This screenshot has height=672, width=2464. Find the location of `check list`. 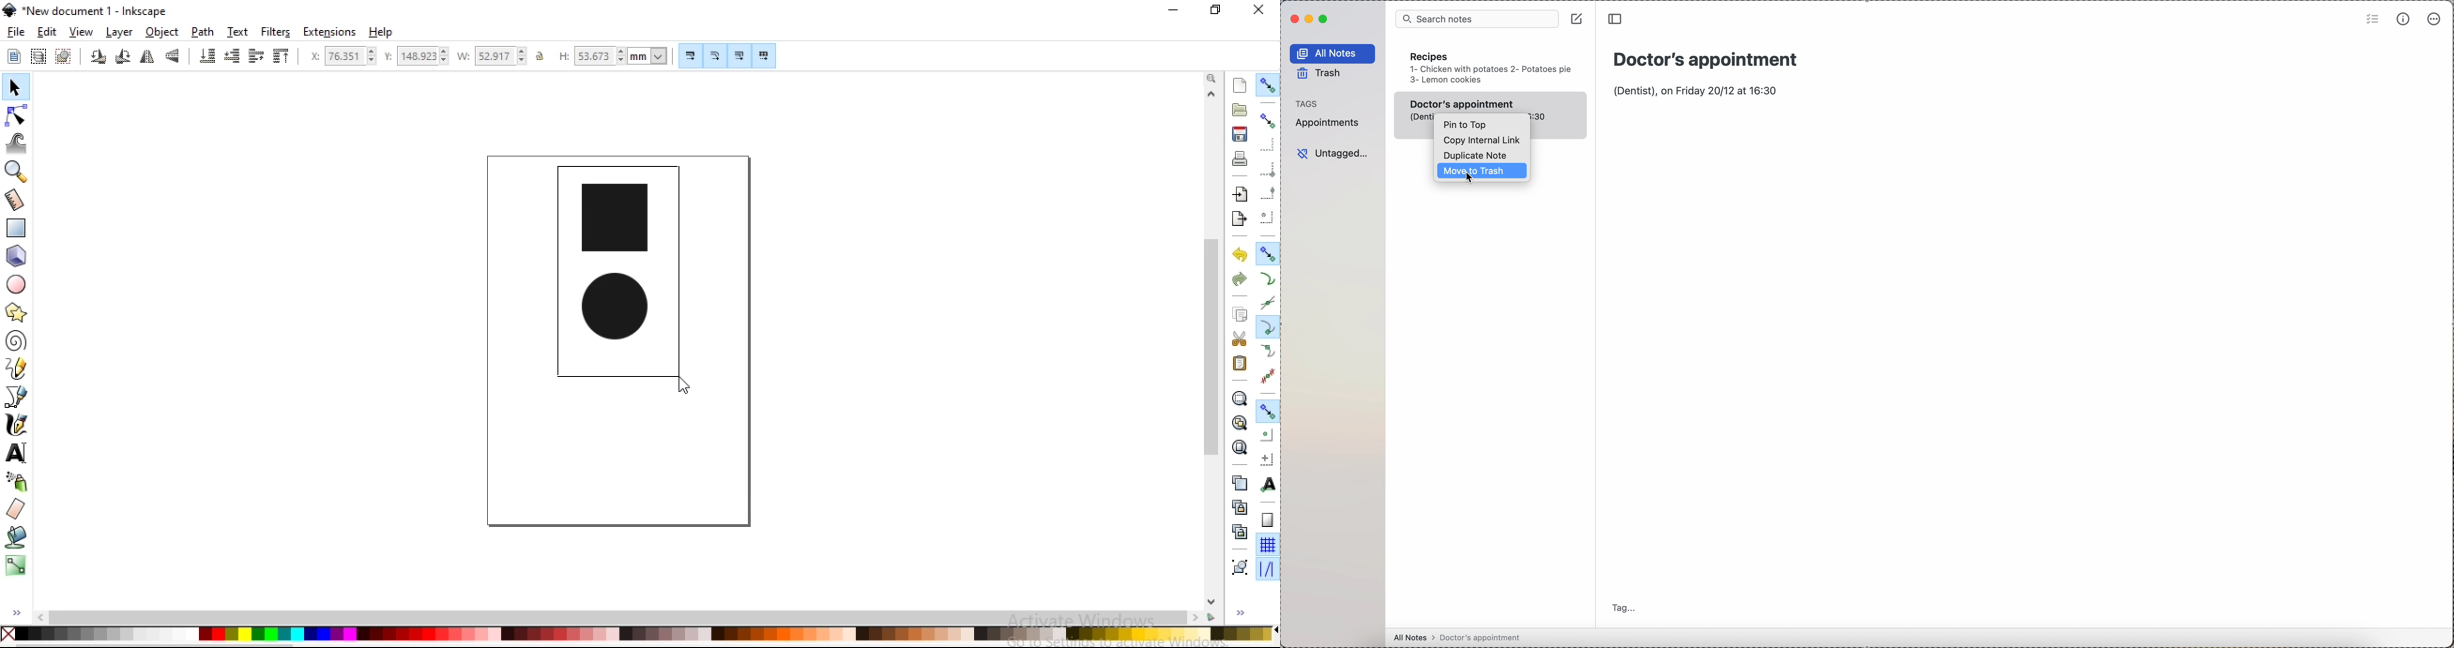

check list is located at coordinates (2371, 20).